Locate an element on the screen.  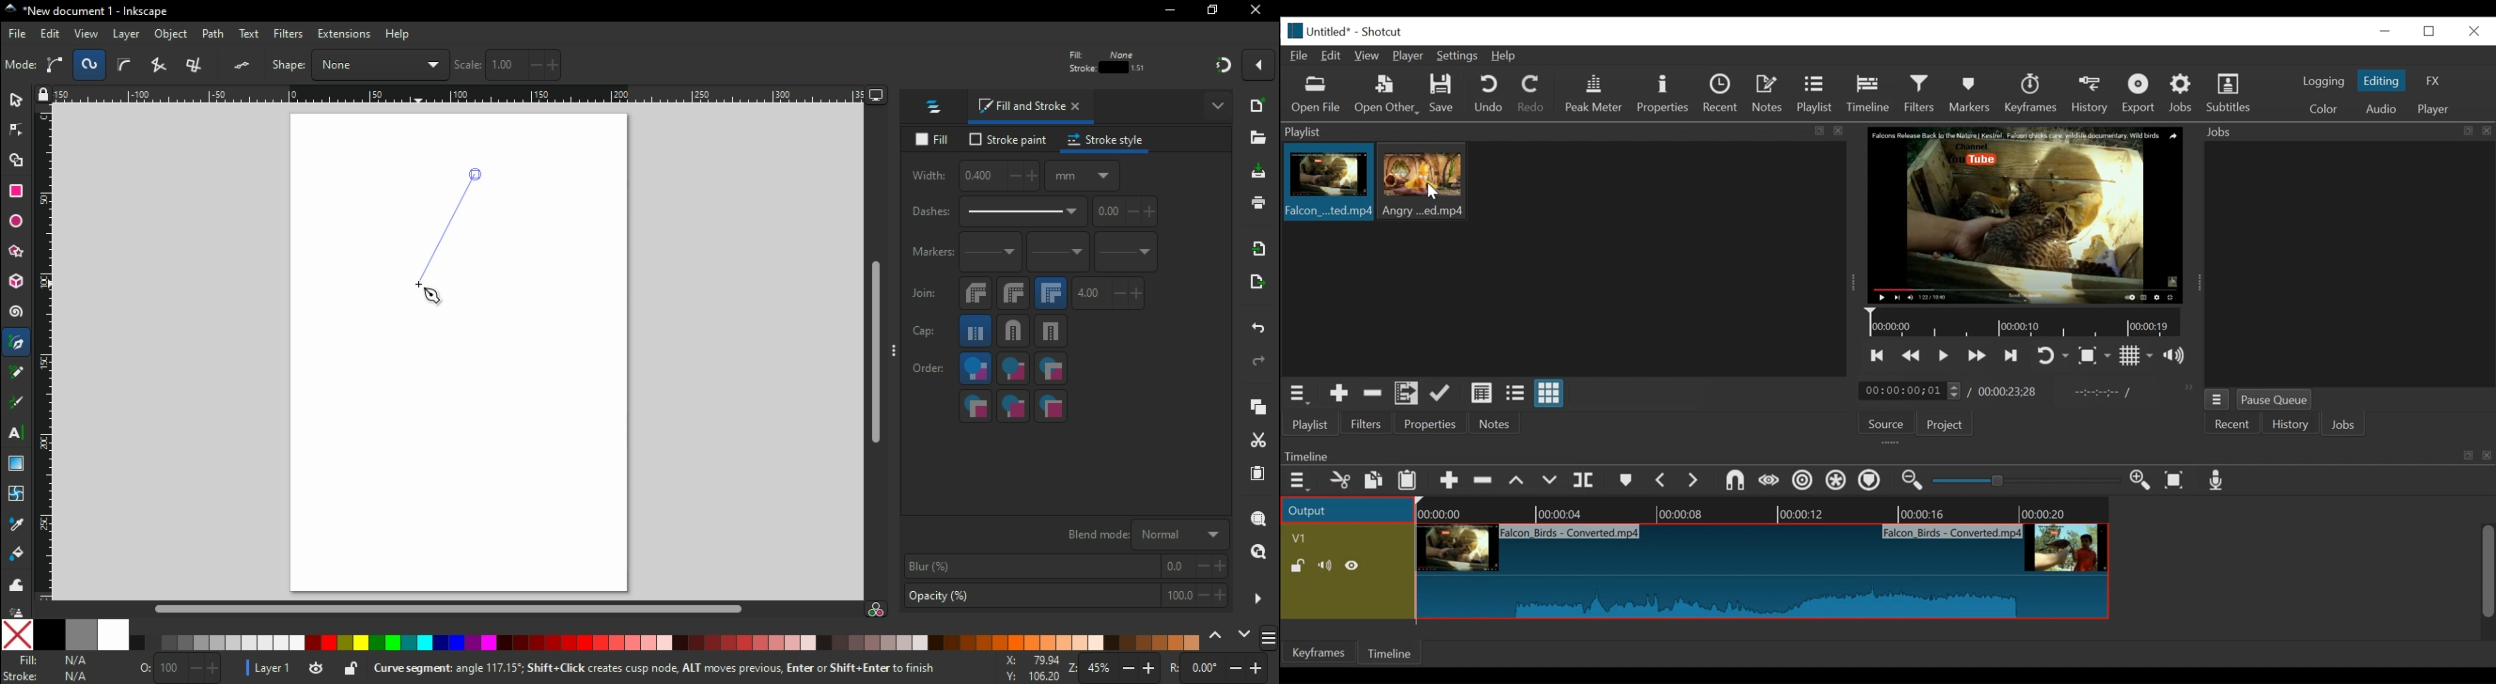
Total duration is located at coordinates (2012, 391).